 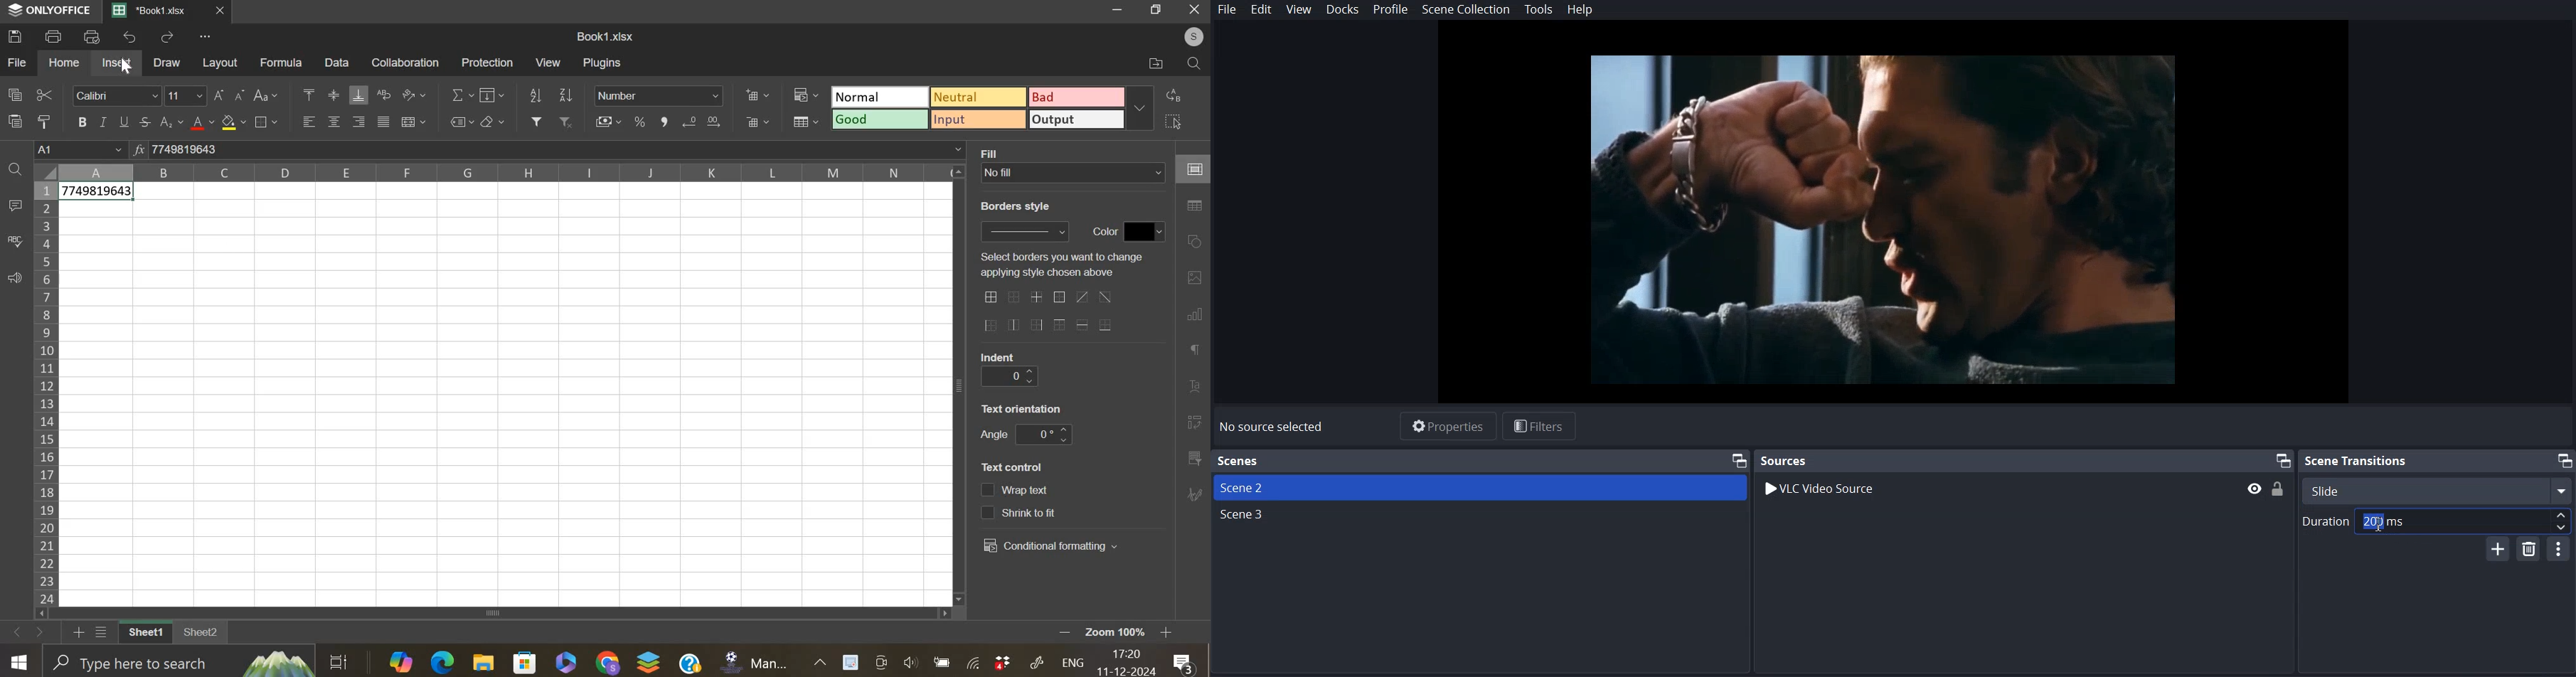 What do you see at coordinates (757, 95) in the screenshot?
I see `add cells` at bounding box center [757, 95].